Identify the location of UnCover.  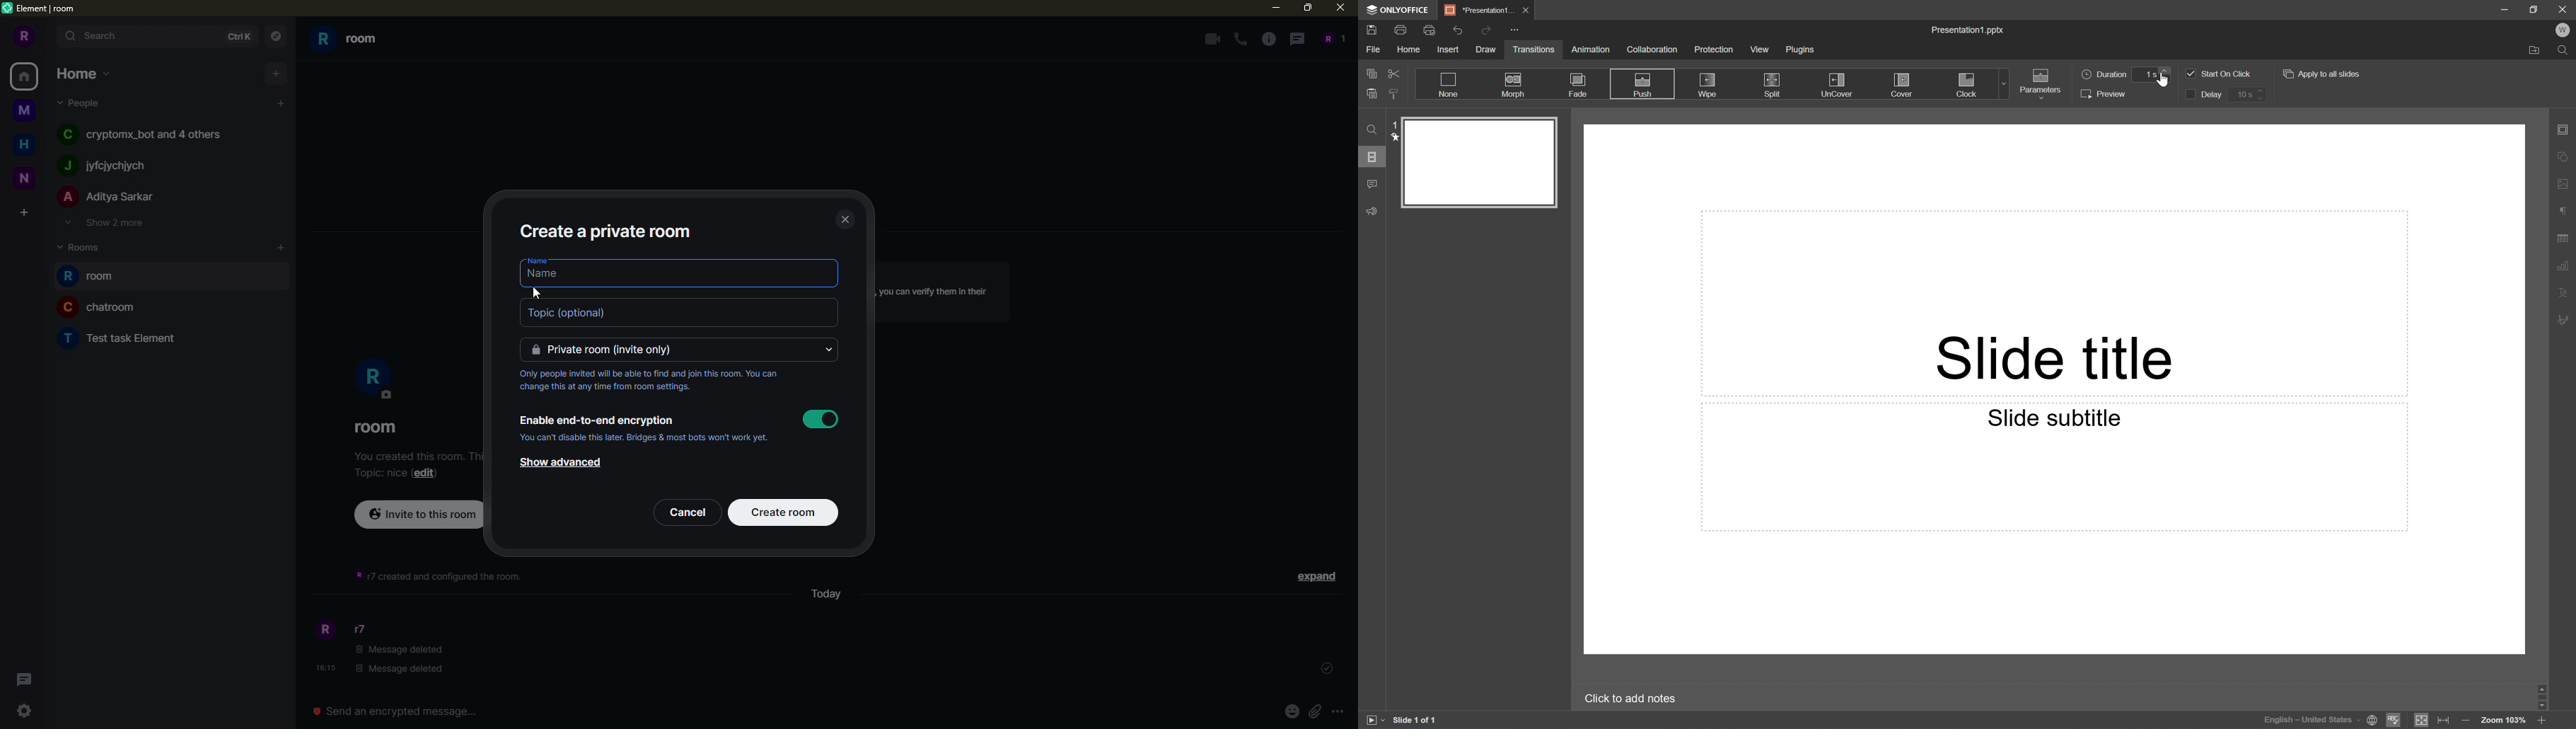
(1838, 84).